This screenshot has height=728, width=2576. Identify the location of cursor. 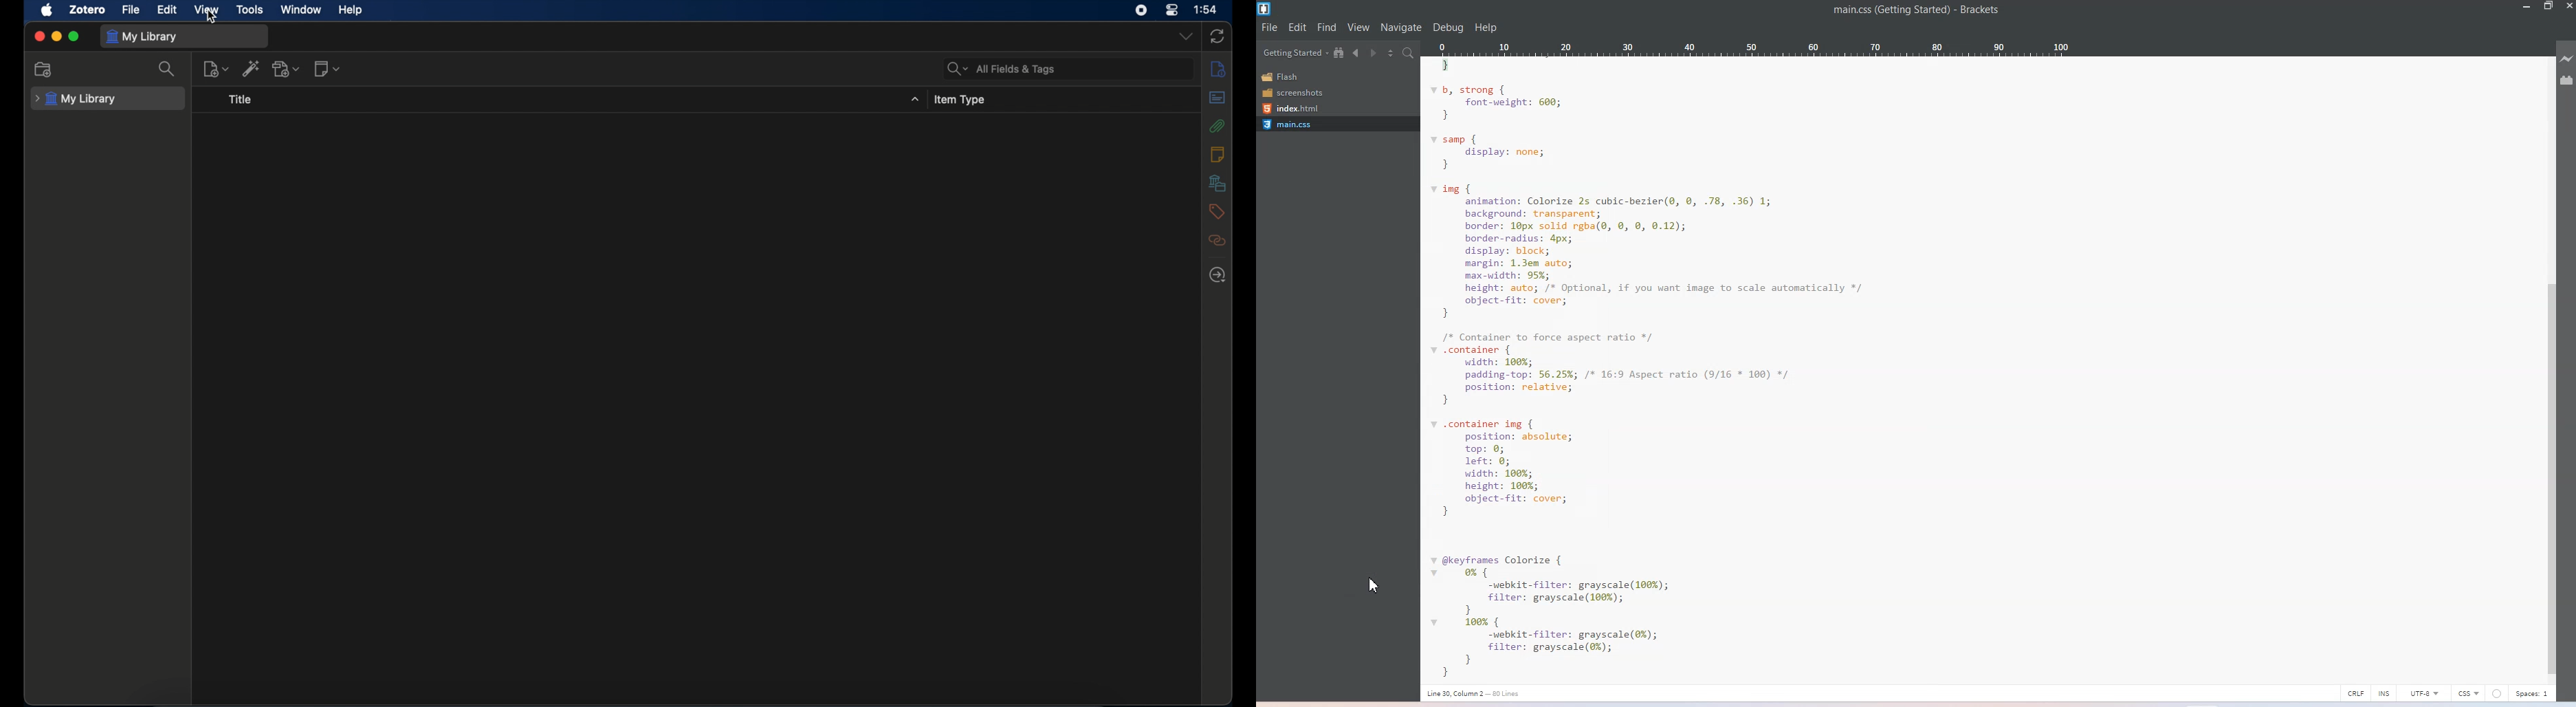
(212, 18).